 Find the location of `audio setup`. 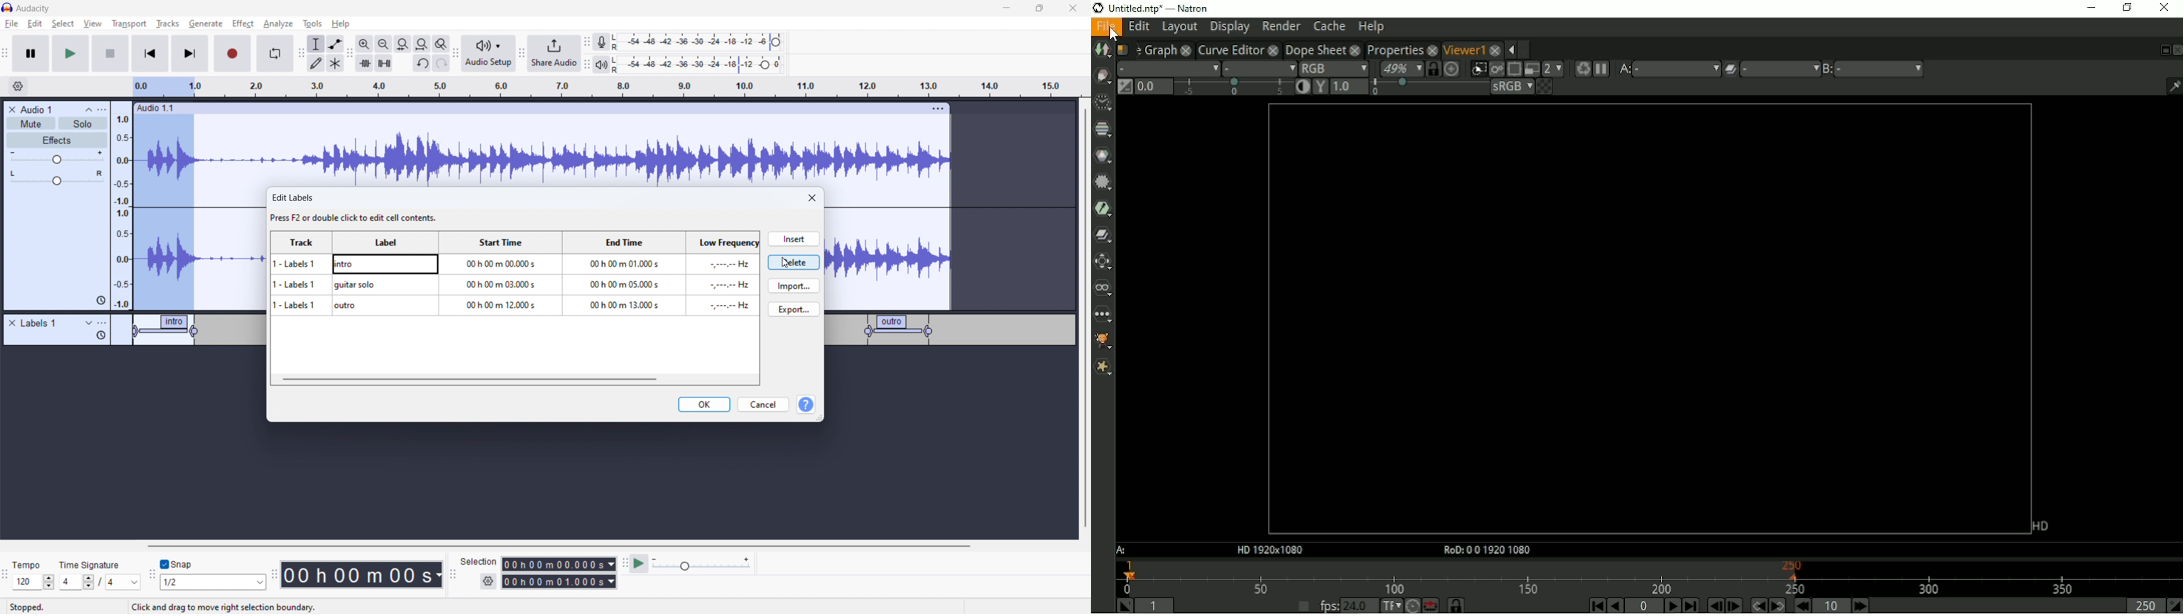

audio setup is located at coordinates (489, 54).